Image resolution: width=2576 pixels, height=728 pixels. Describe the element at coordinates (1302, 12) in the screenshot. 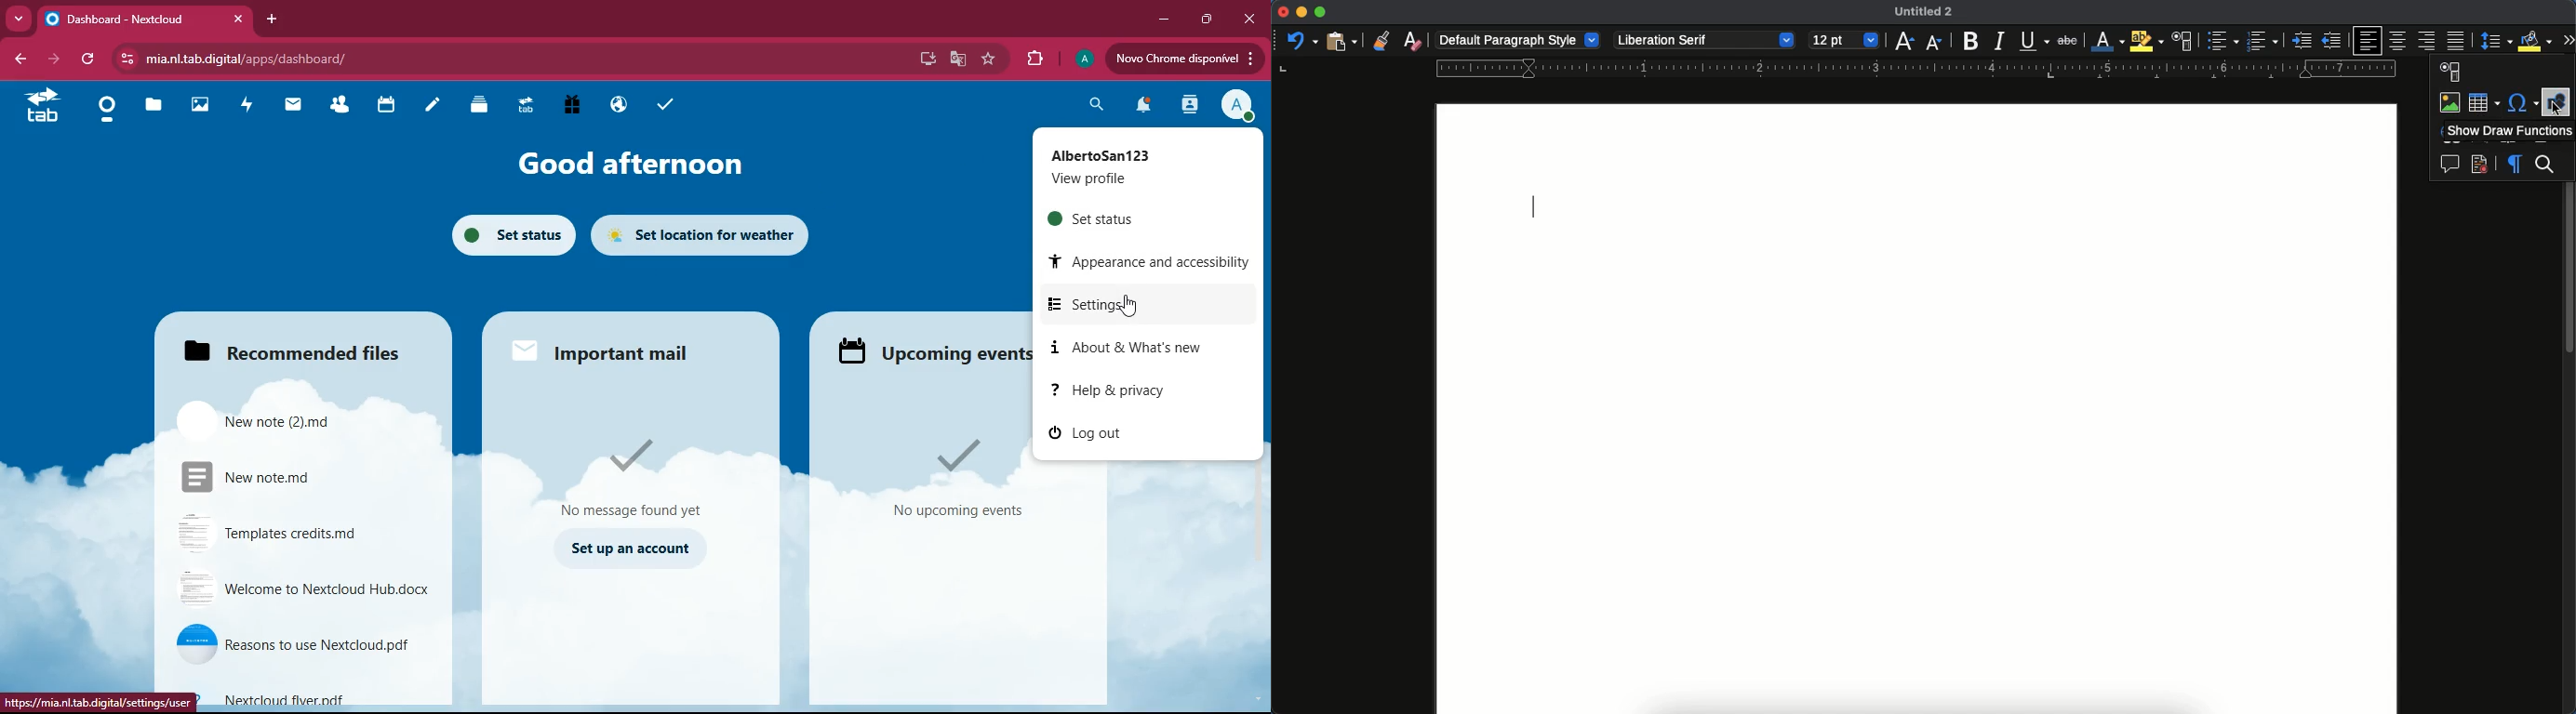

I see `minimize` at that location.